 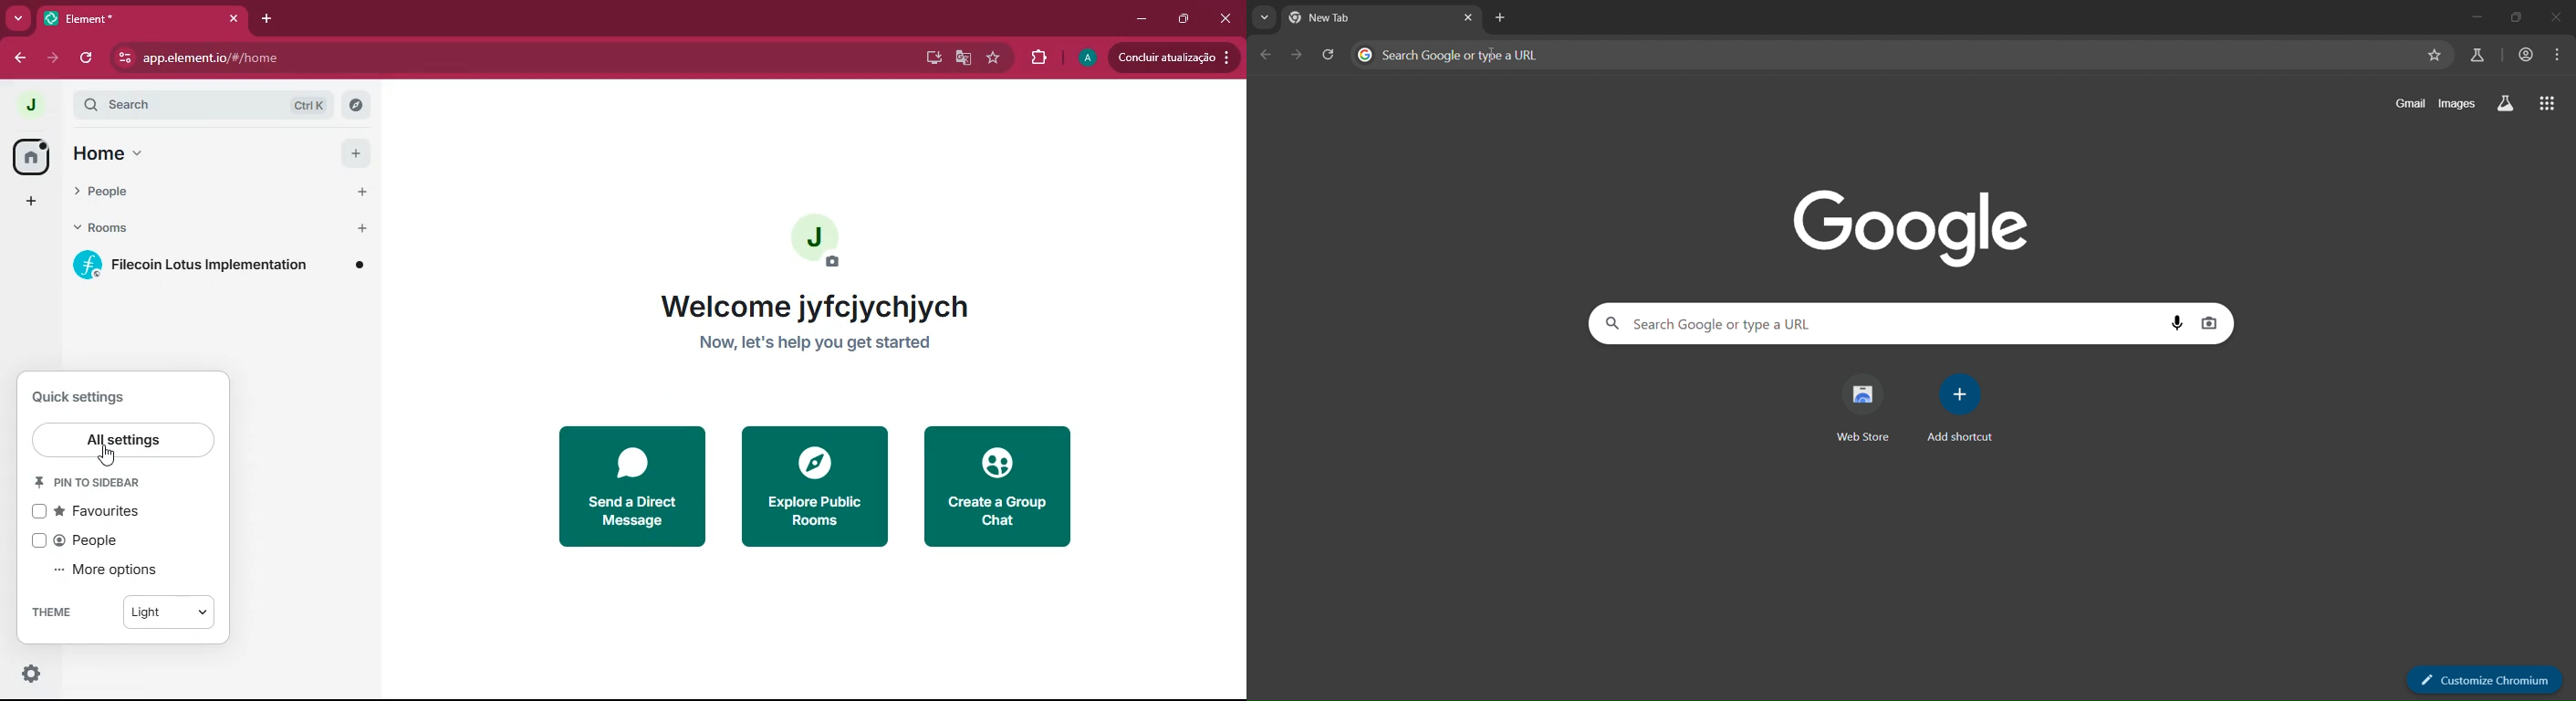 I want to click on add button, so click(x=357, y=193).